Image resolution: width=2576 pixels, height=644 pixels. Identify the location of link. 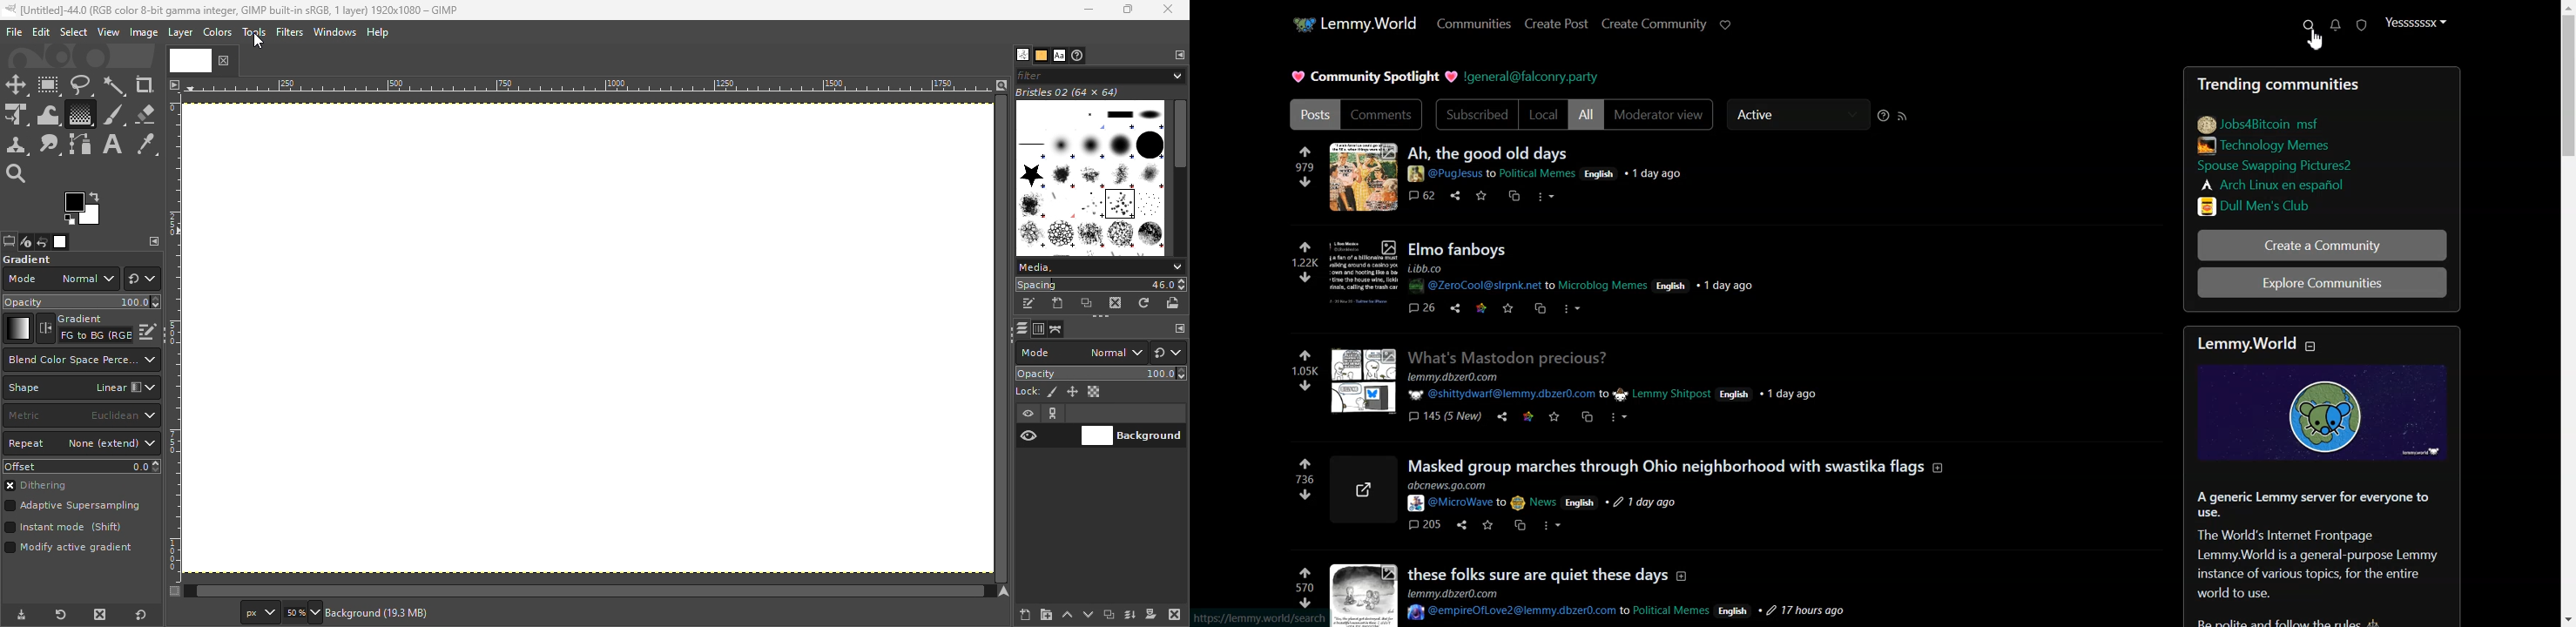
(2282, 147).